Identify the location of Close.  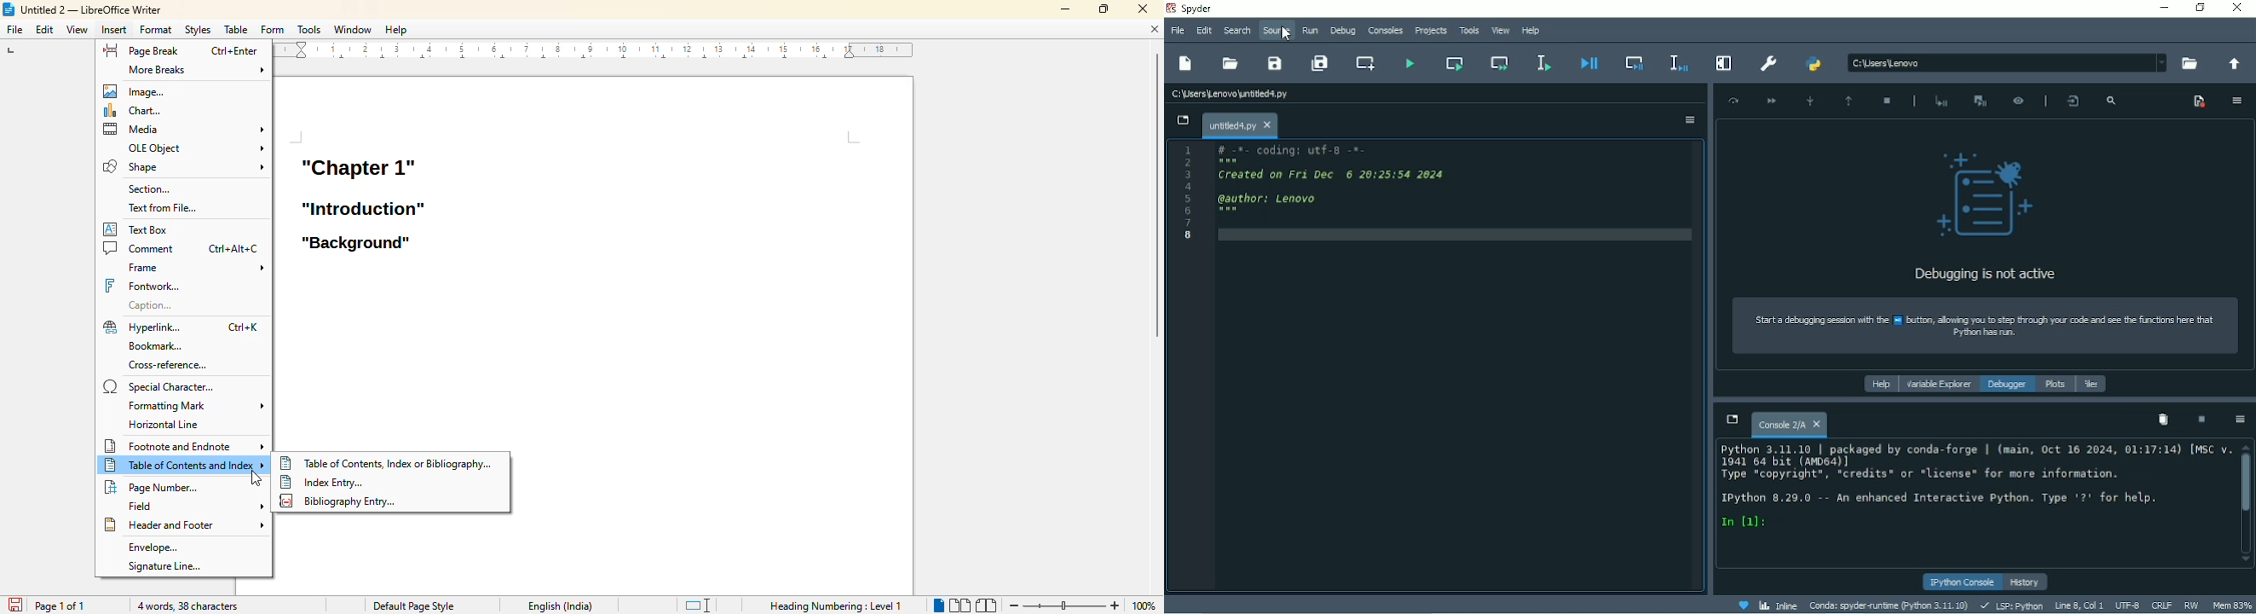
(2237, 10).